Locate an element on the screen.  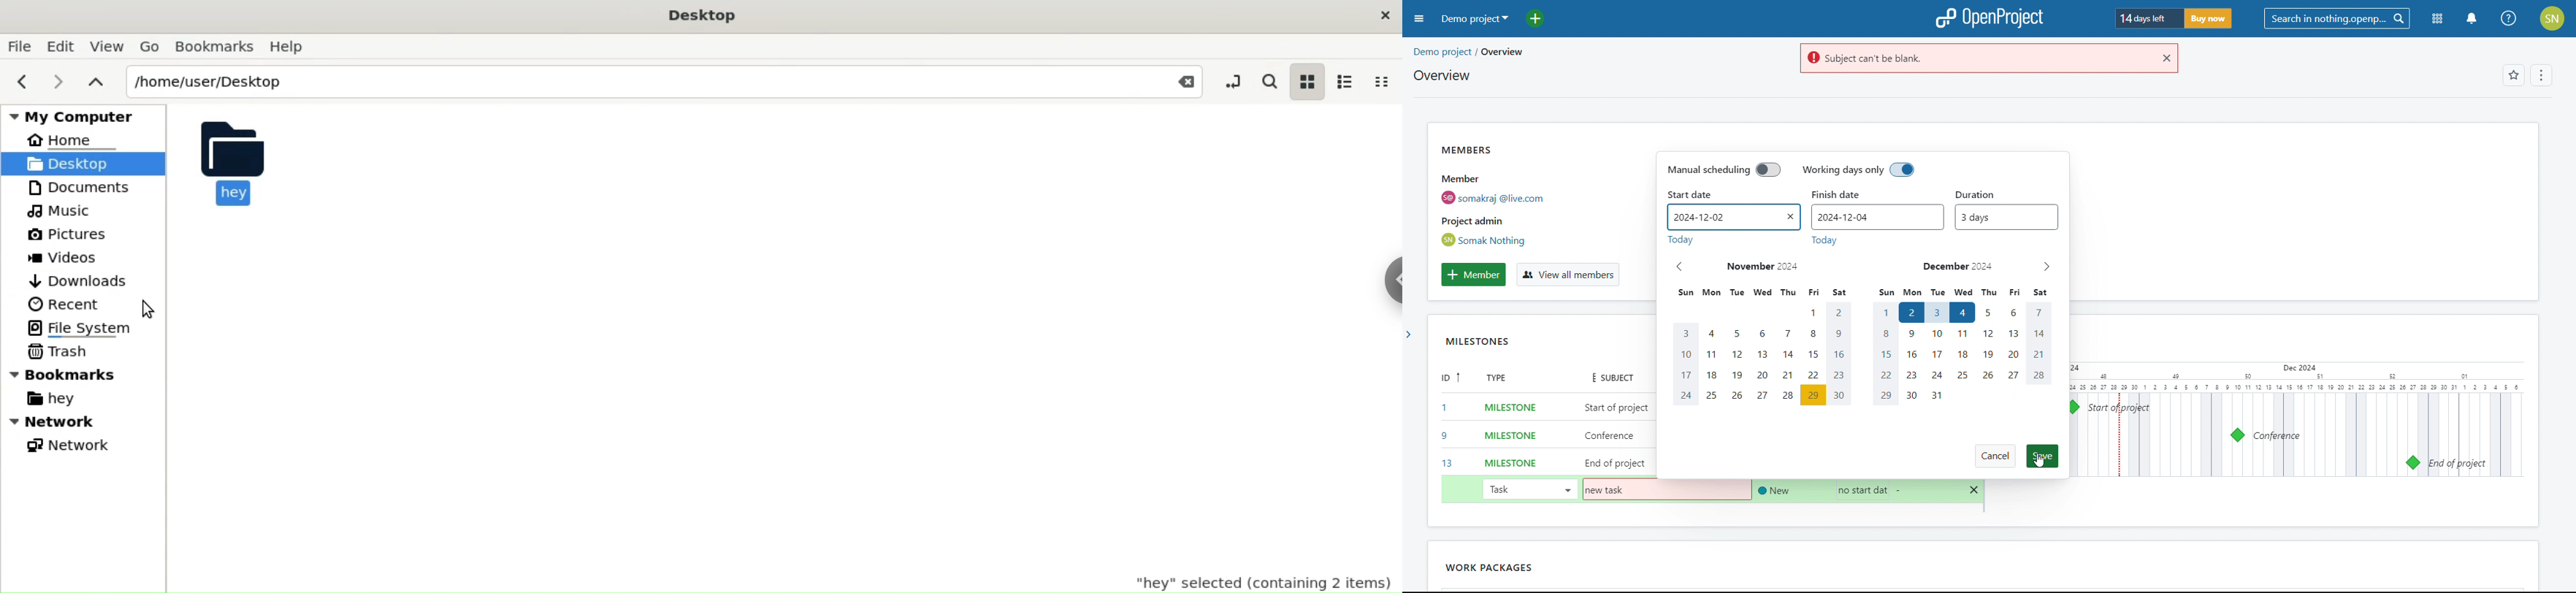
id is located at coordinates (1446, 422).